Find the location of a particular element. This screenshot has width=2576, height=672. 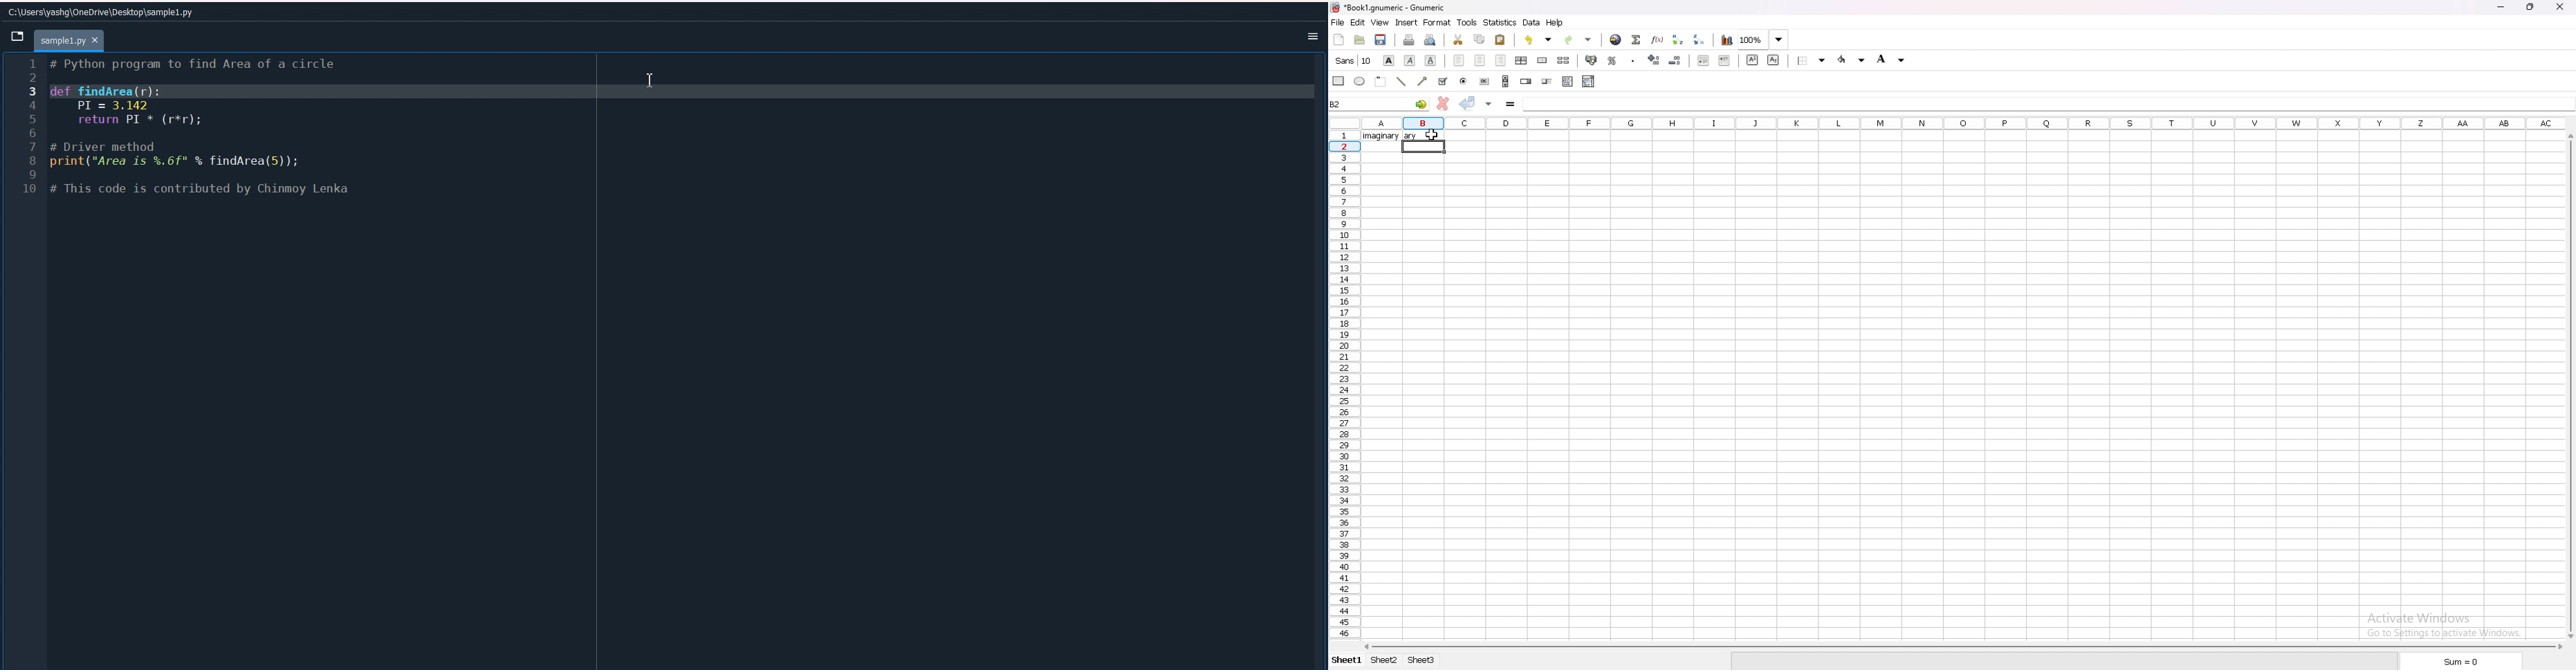

Coloumn is located at coordinates (1344, 399).